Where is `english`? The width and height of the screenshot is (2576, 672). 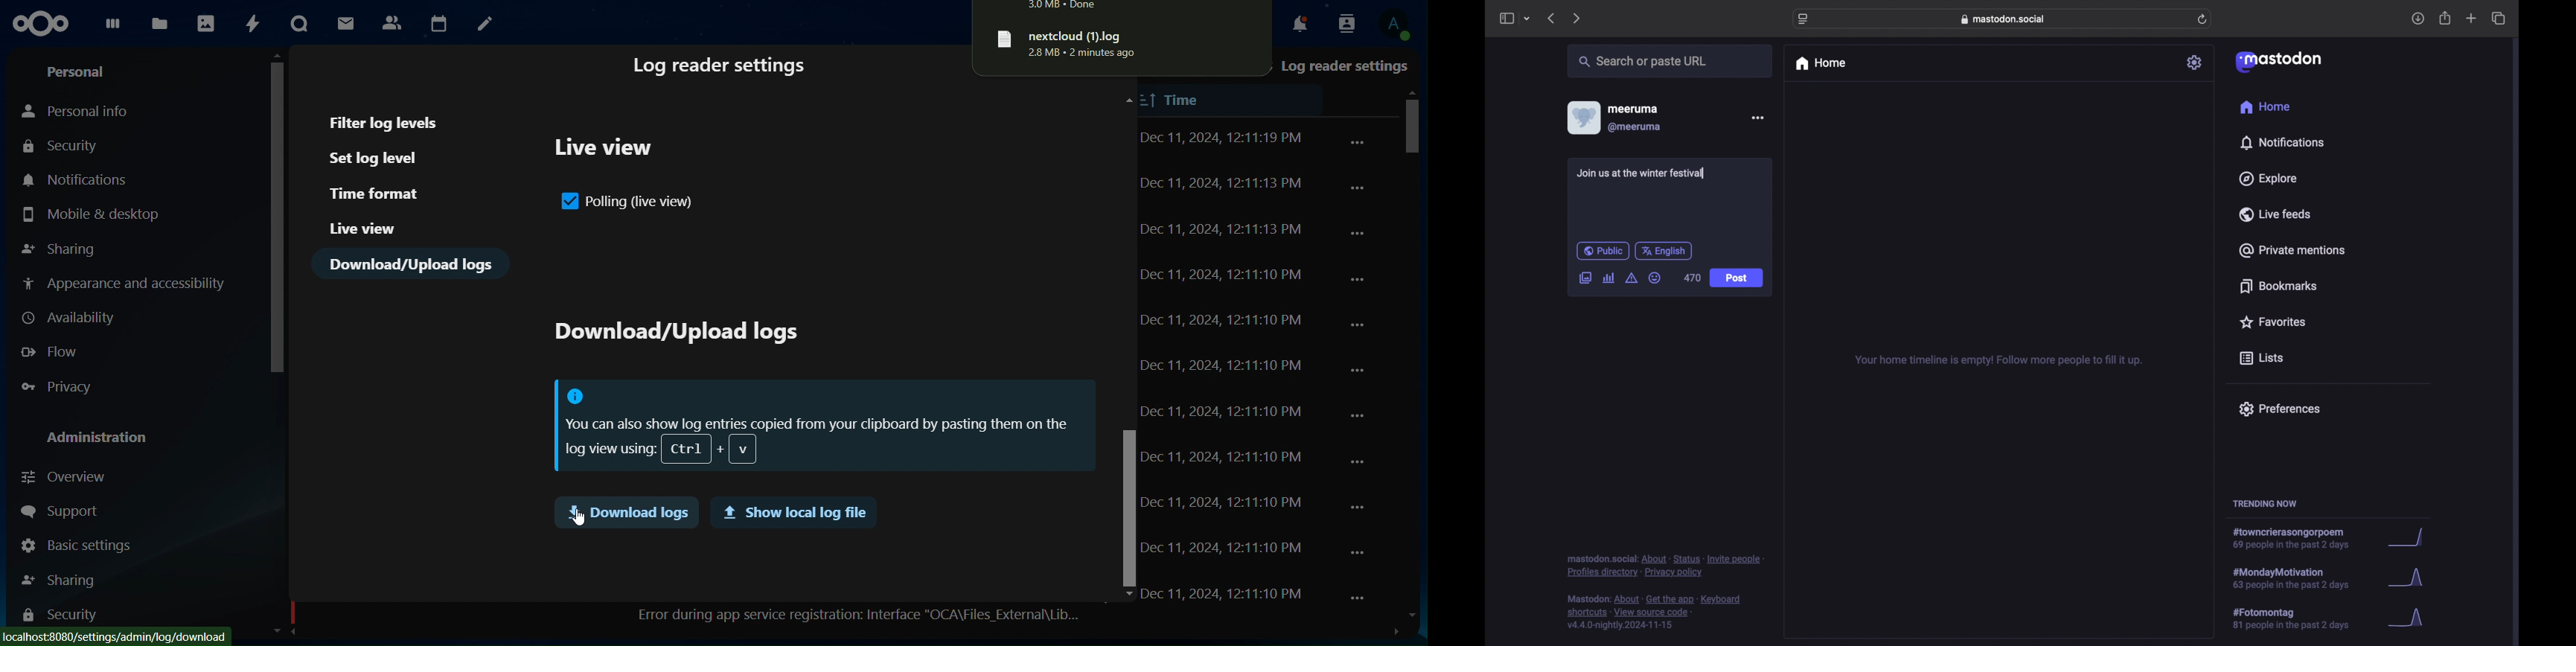 english is located at coordinates (1664, 251).